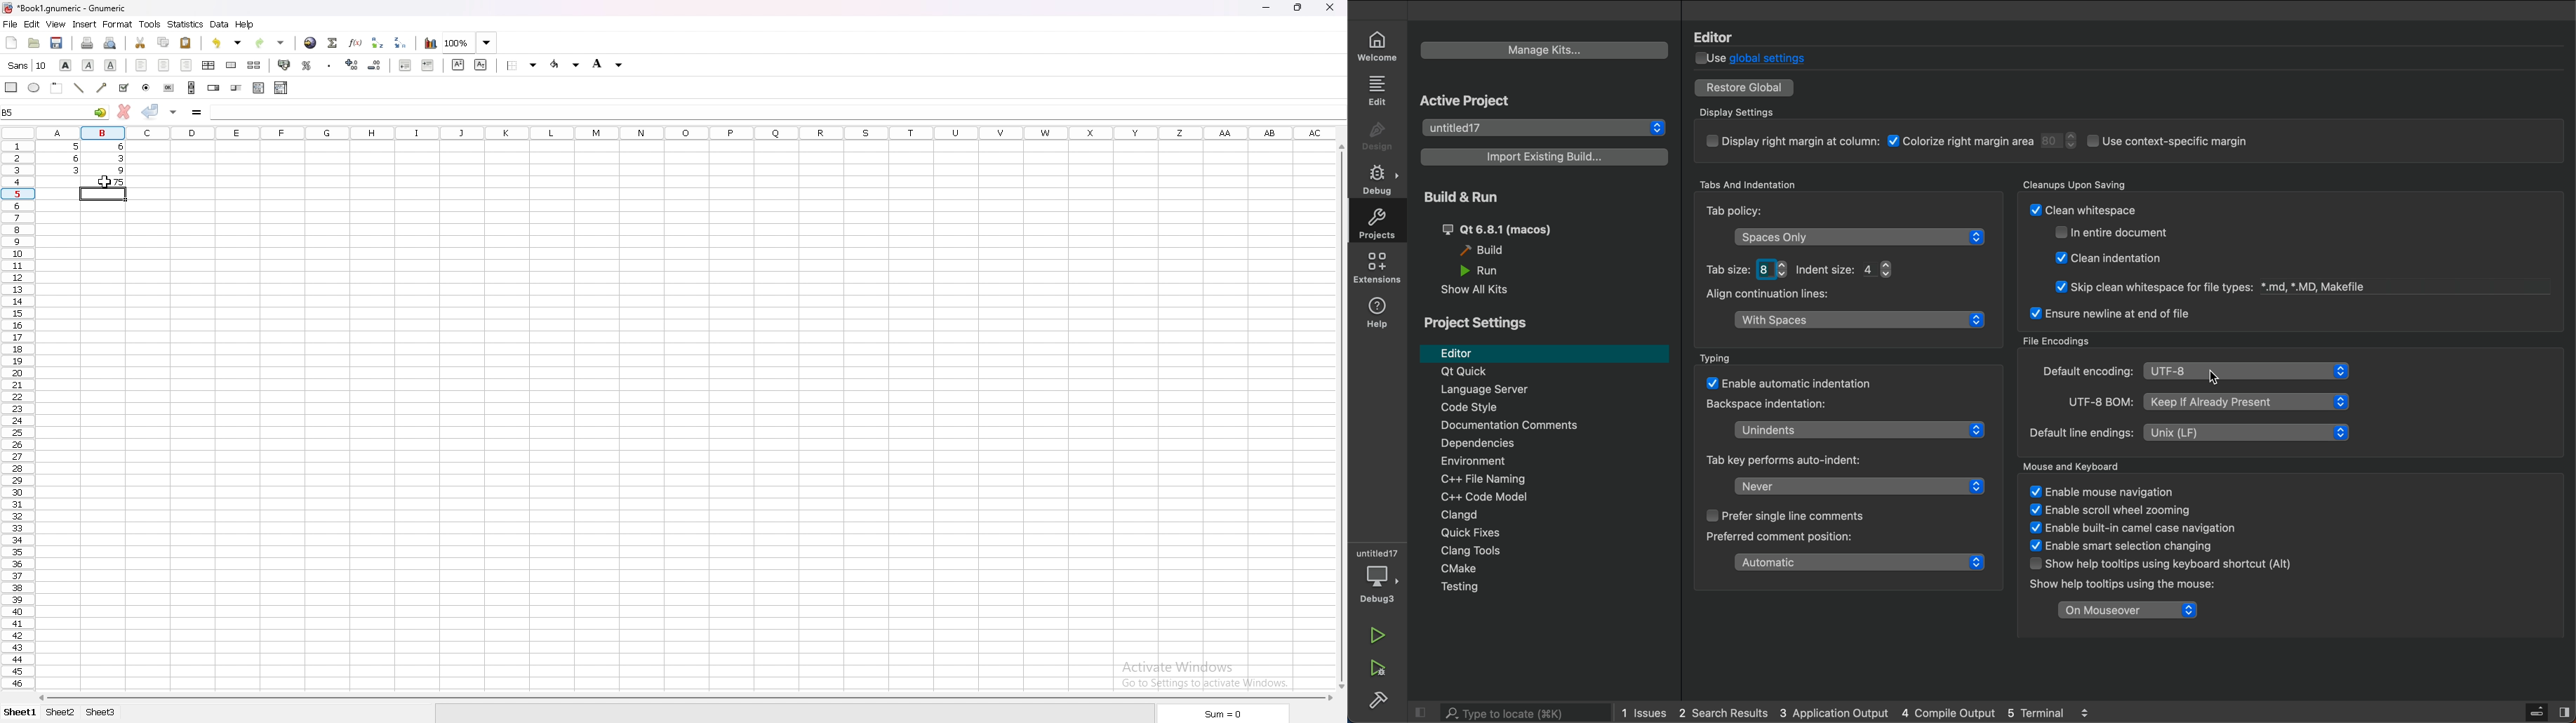 The height and width of the screenshot is (728, 2576). I want to click on column, so click(686, 132).